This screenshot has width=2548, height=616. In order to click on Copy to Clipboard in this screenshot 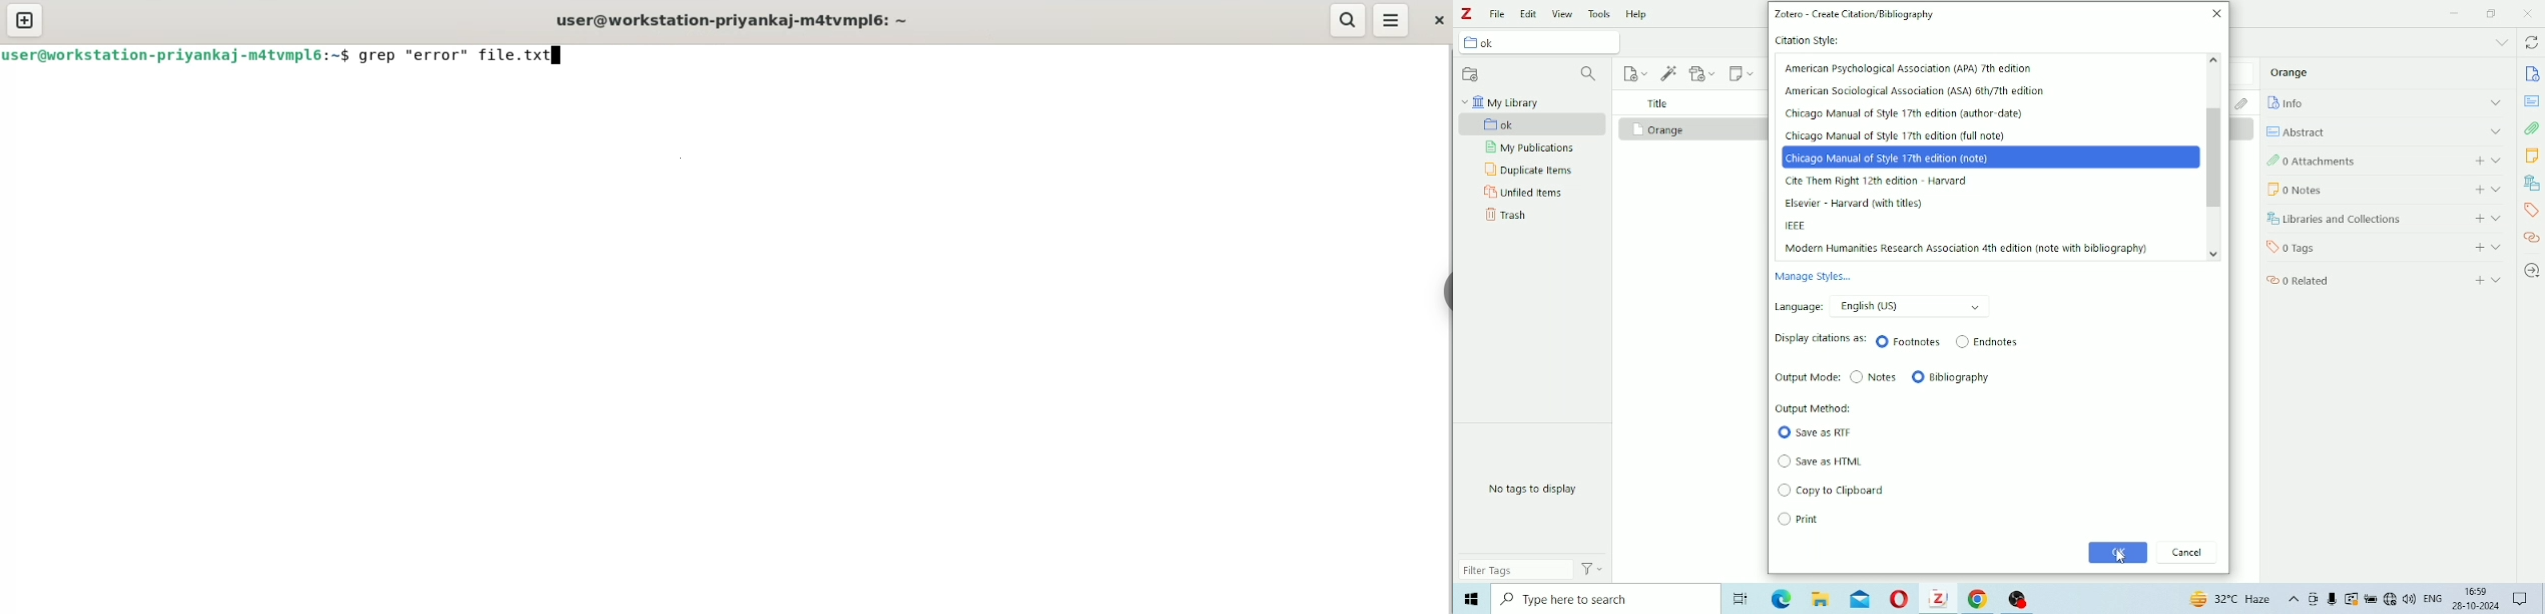, I will do `click(1833, 490)`.